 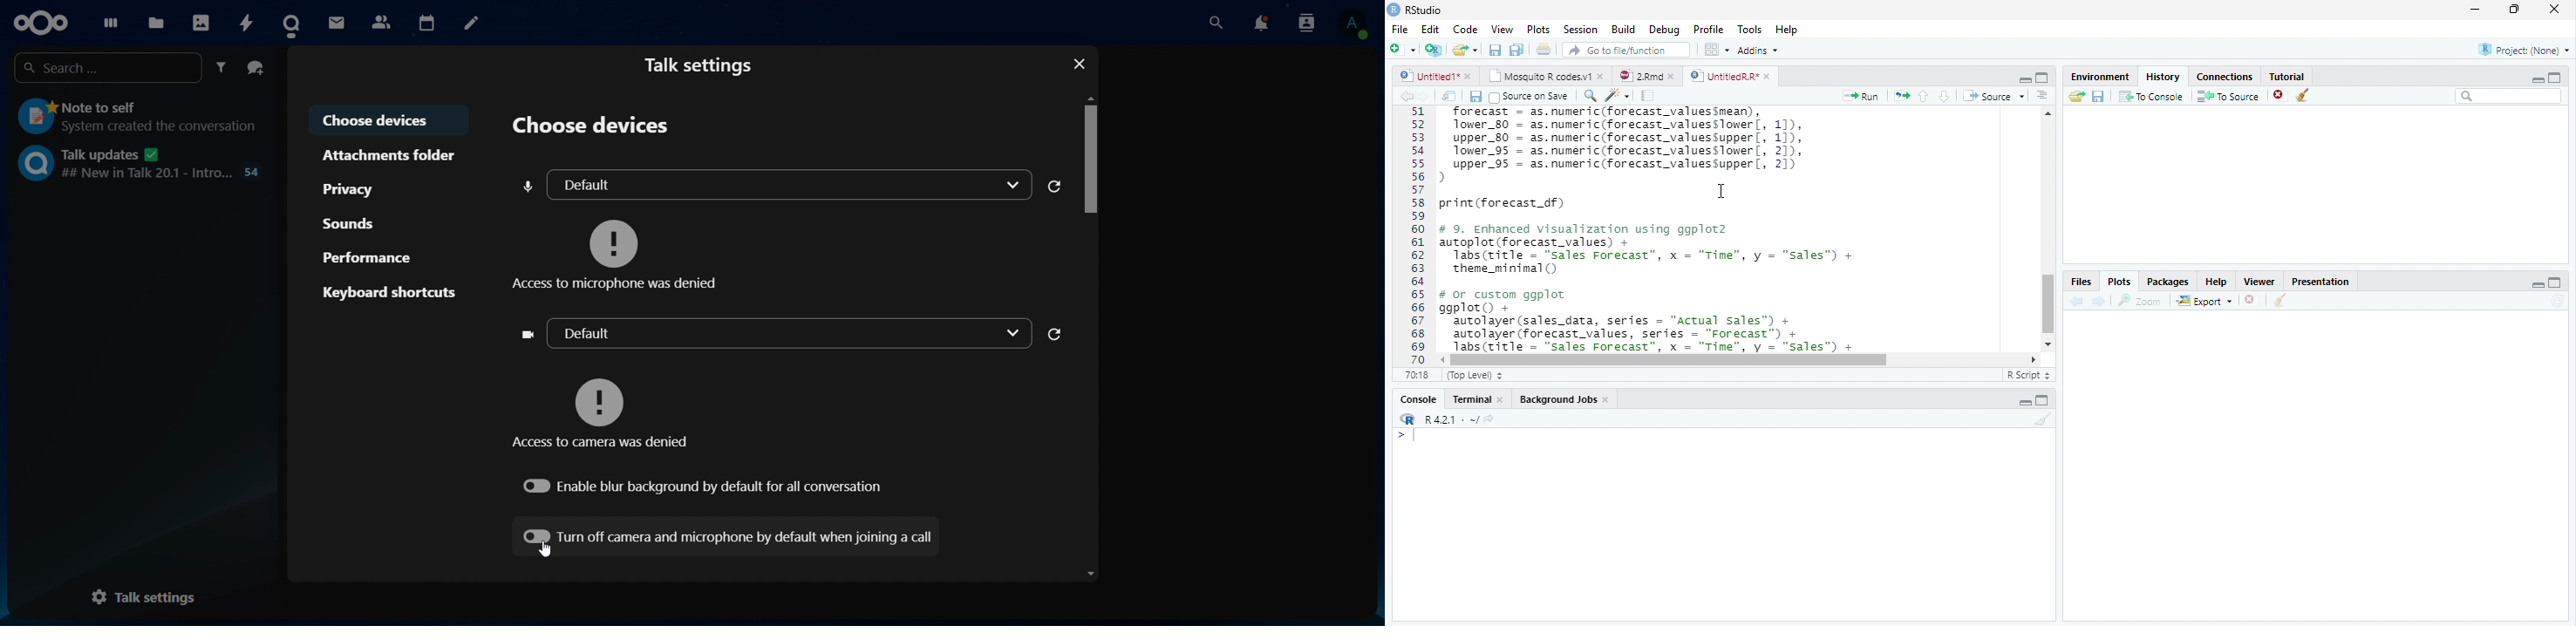 I want to click on Next, so click(x=1424, y=96).